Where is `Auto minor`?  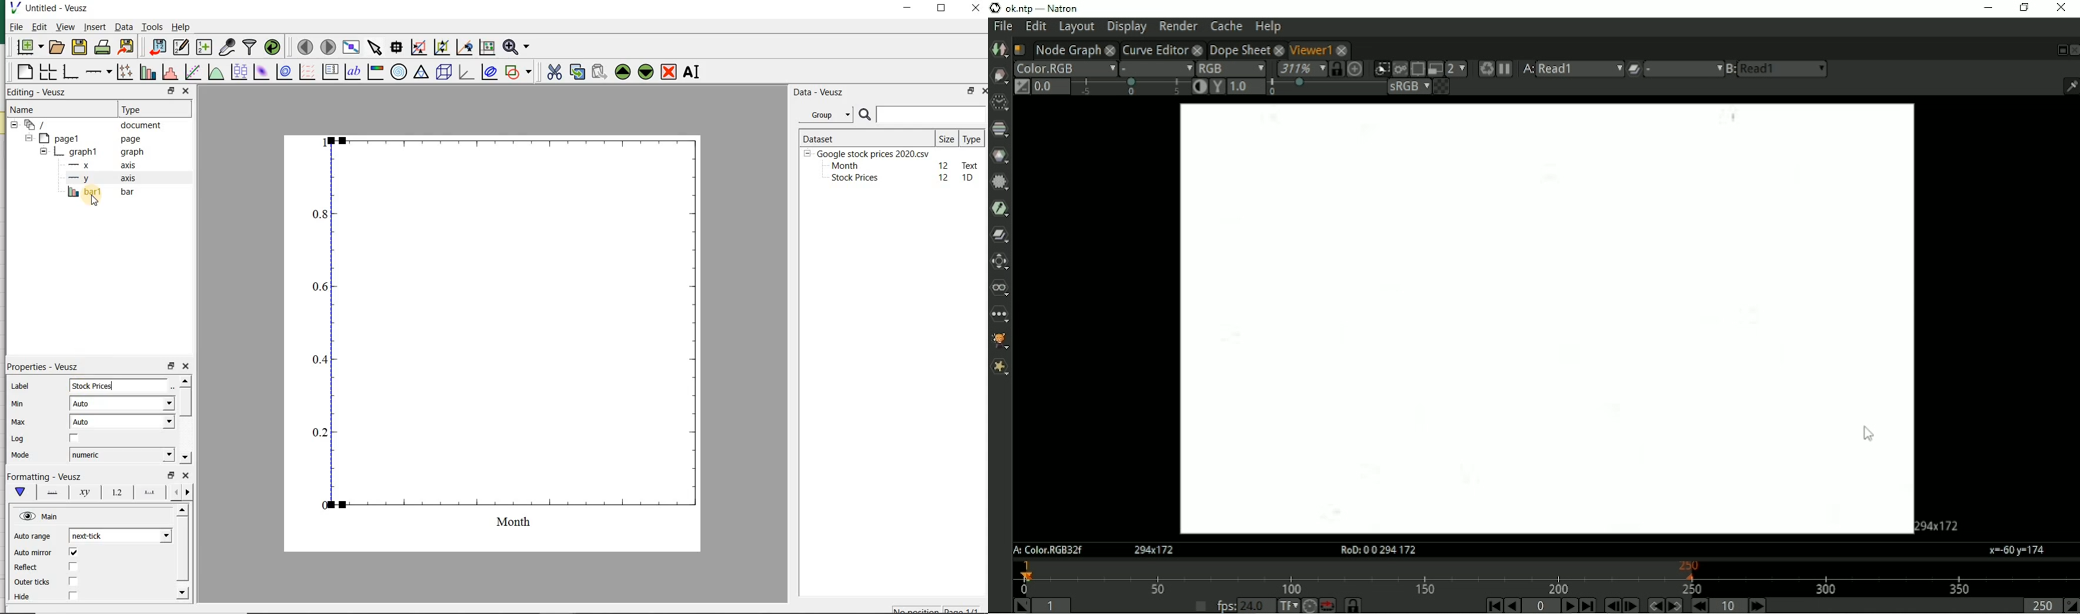
Auto minor is located at coordinates (33, 553).